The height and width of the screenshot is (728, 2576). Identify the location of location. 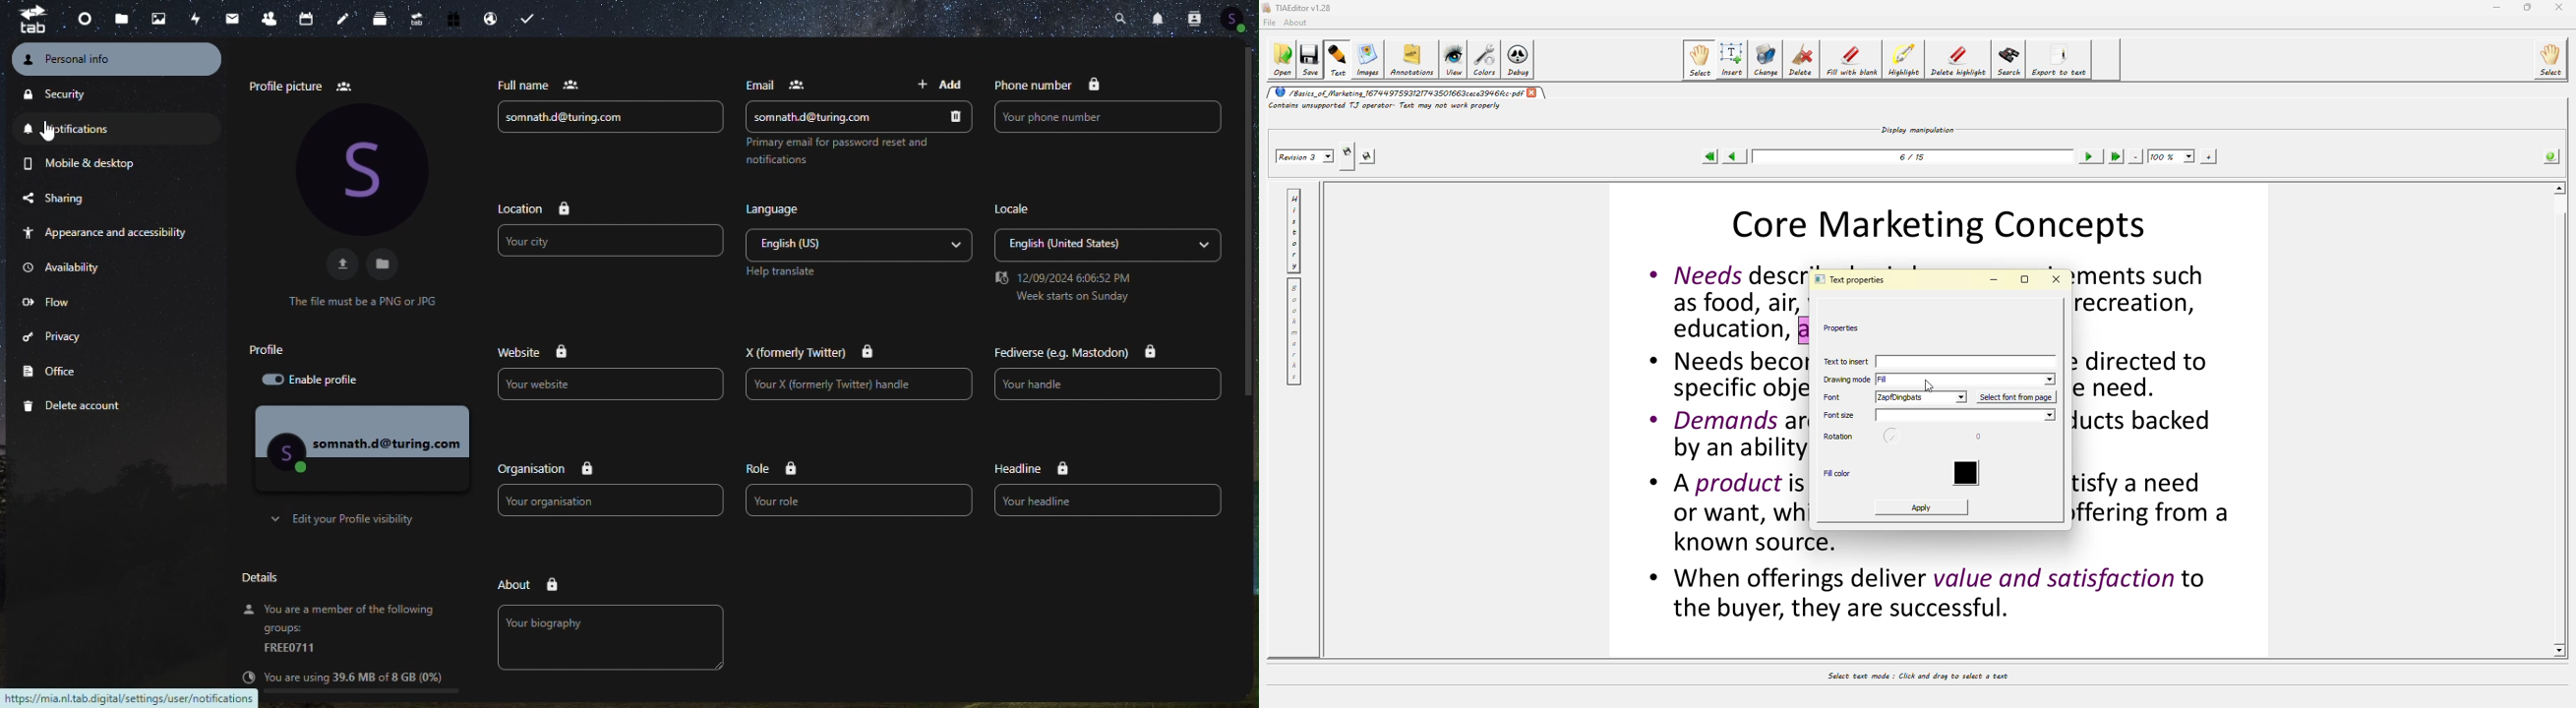
(529, 208).